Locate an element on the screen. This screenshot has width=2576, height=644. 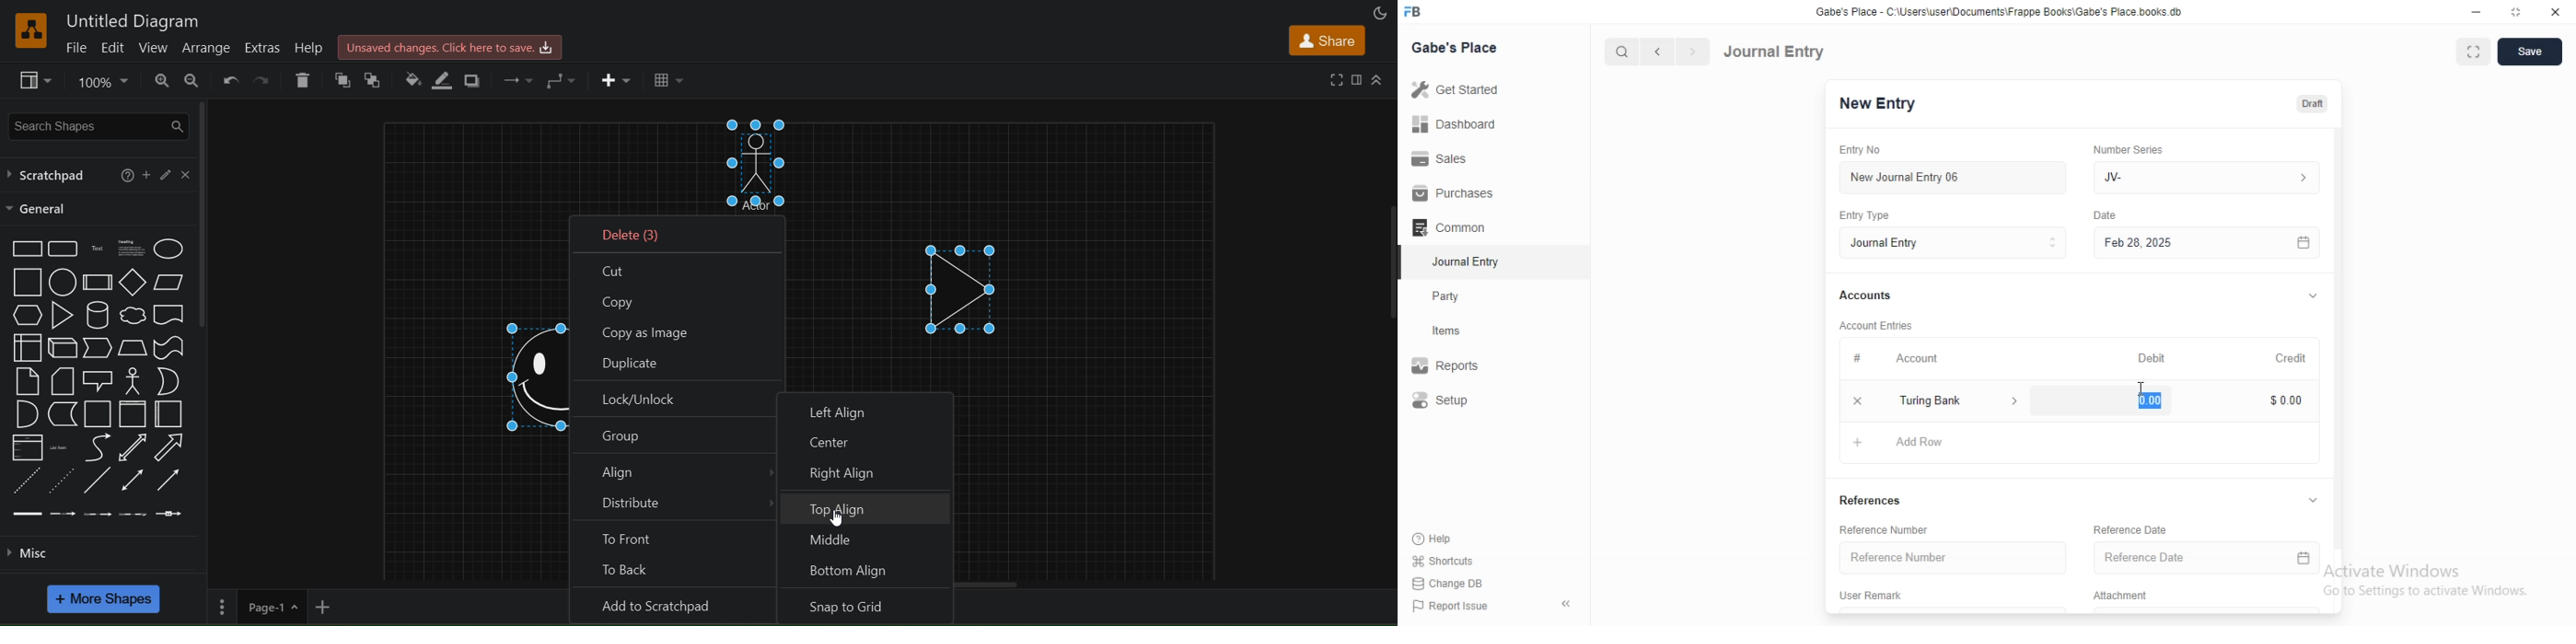
New Journal Entry 06 is located at coordinates (1947, 176).